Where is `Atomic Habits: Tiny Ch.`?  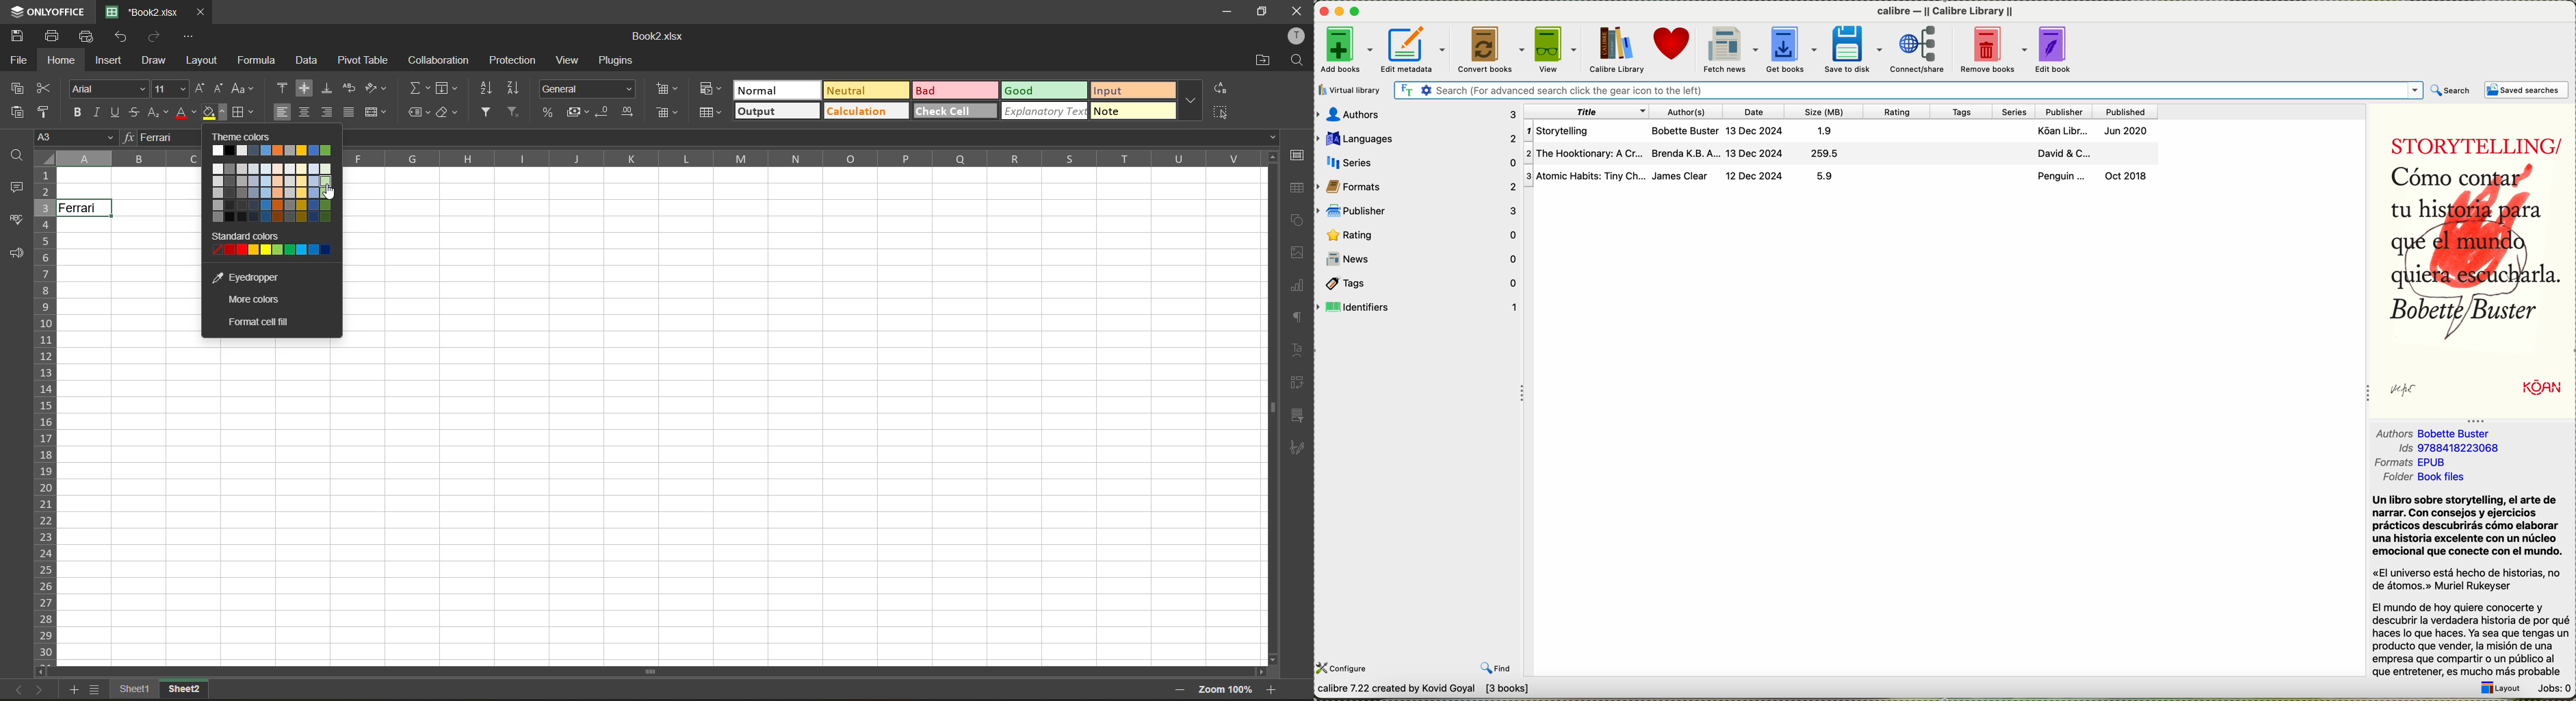 Atomic Habits: Tiny Ch. is located at coordinates (1586, 176).